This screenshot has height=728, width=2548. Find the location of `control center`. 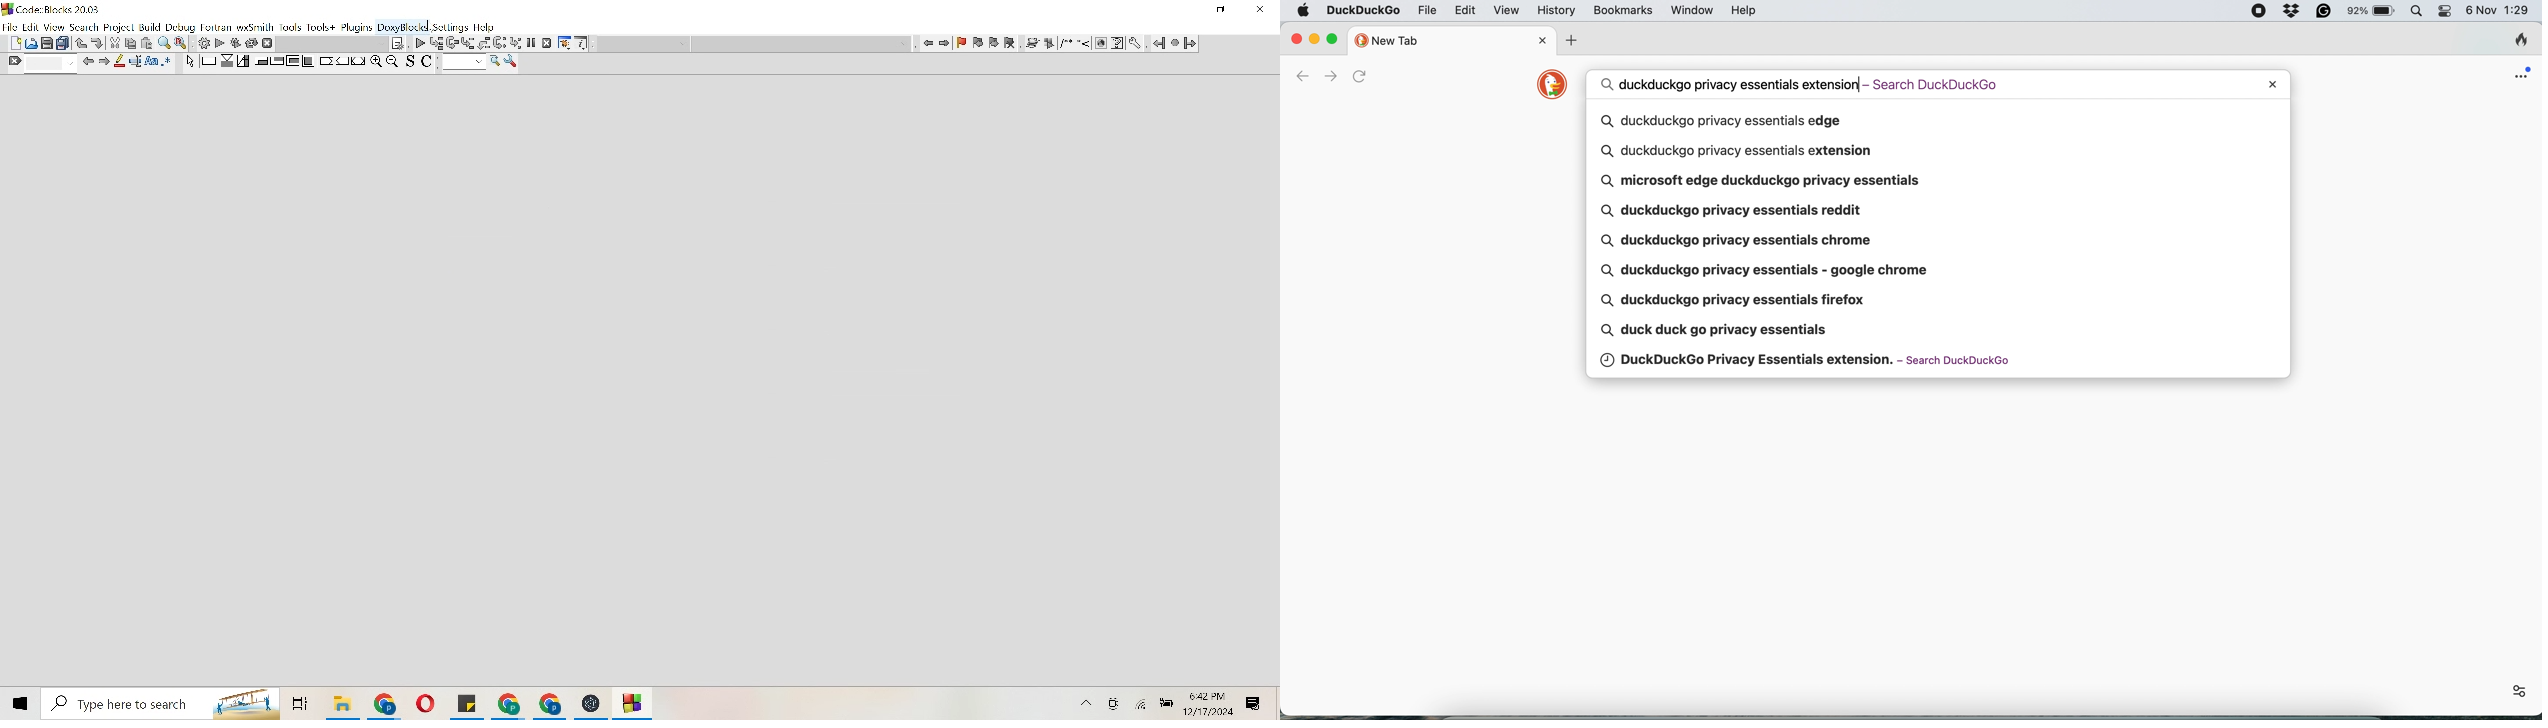

control center is located at coordinates (2446, 10).